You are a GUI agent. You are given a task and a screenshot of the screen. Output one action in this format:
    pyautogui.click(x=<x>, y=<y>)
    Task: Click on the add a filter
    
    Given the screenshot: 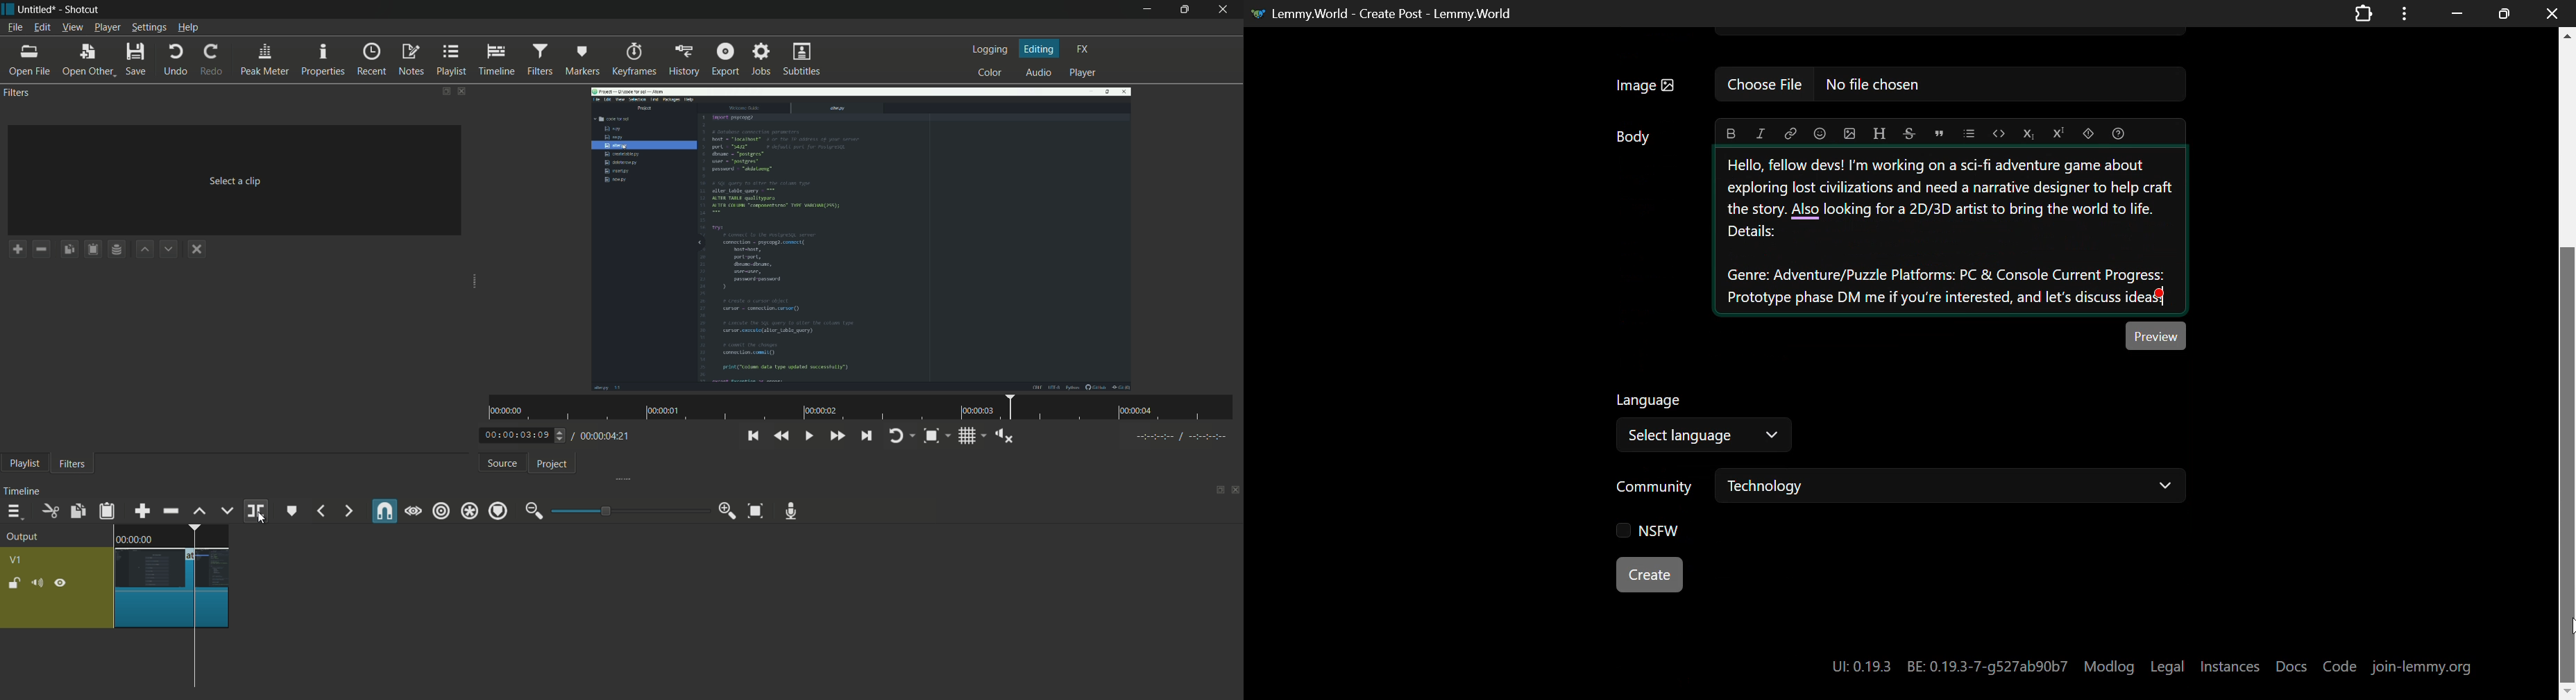 What is the action you would take?
    pyautogui.click(x=18, y=250)
    